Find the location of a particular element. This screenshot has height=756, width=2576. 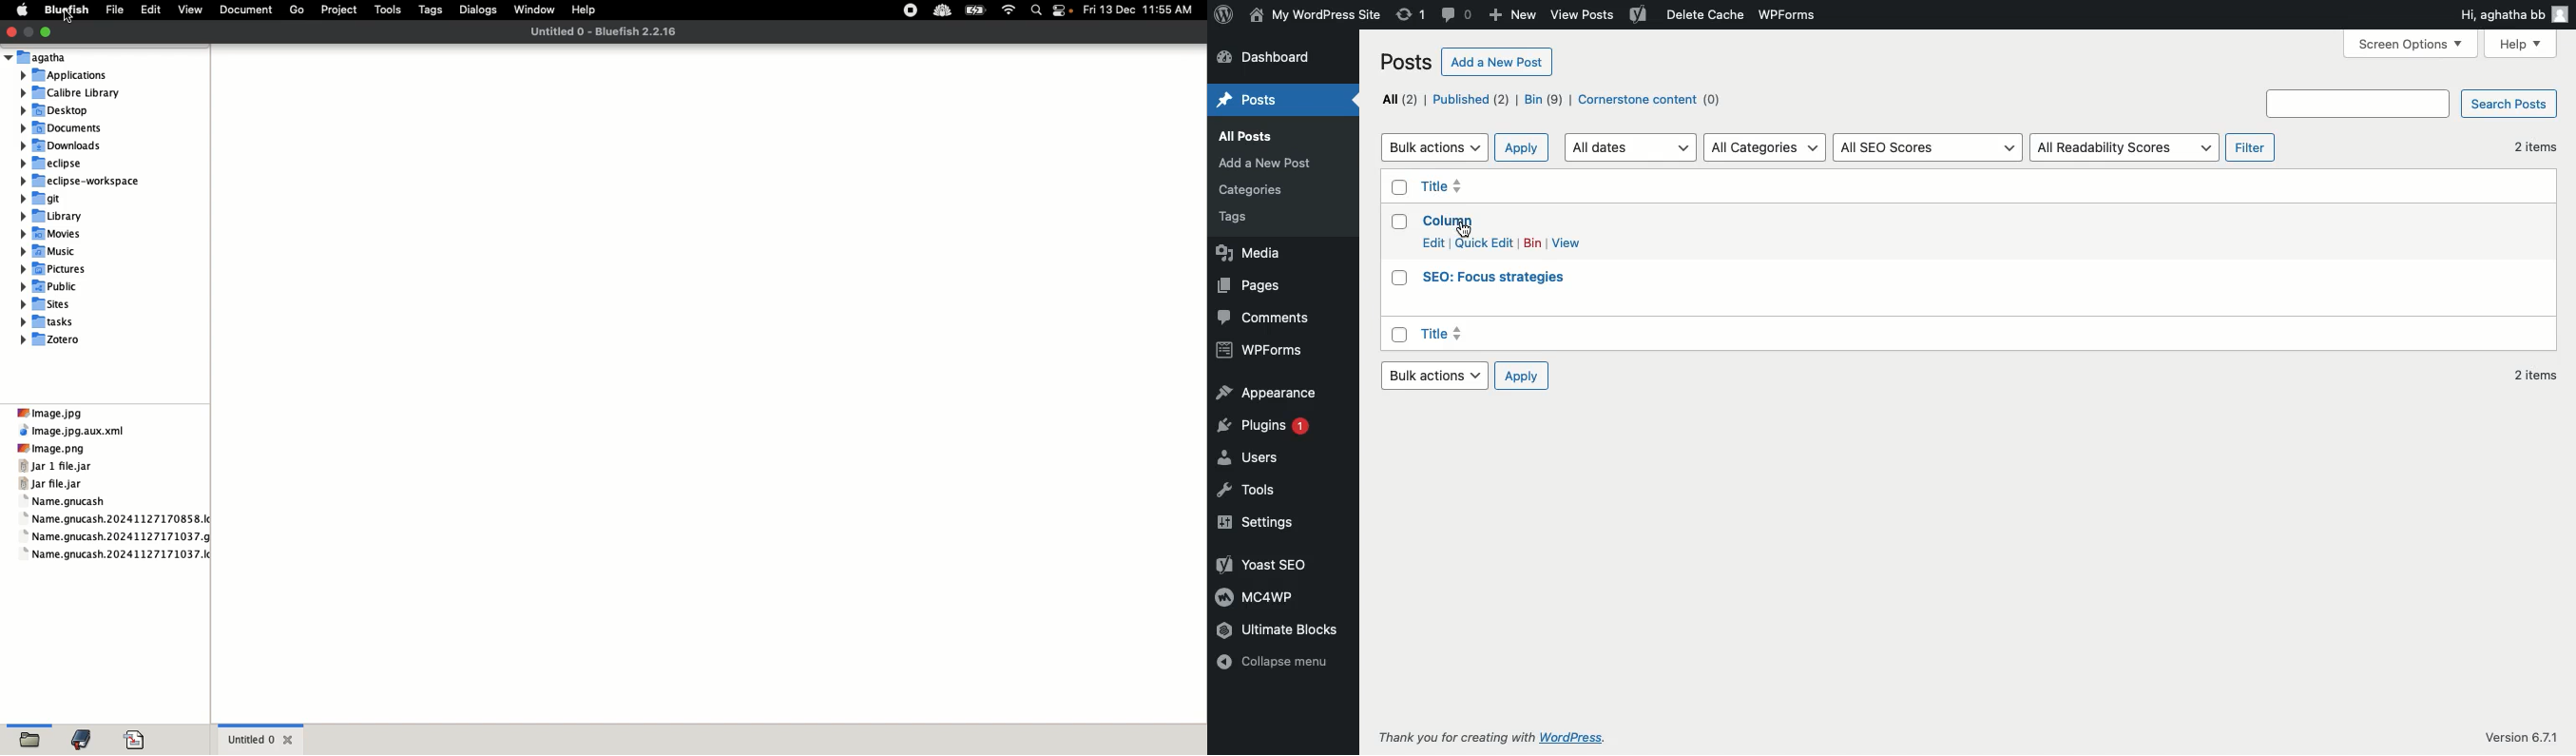

untitled is located at coordinates (262, 738).